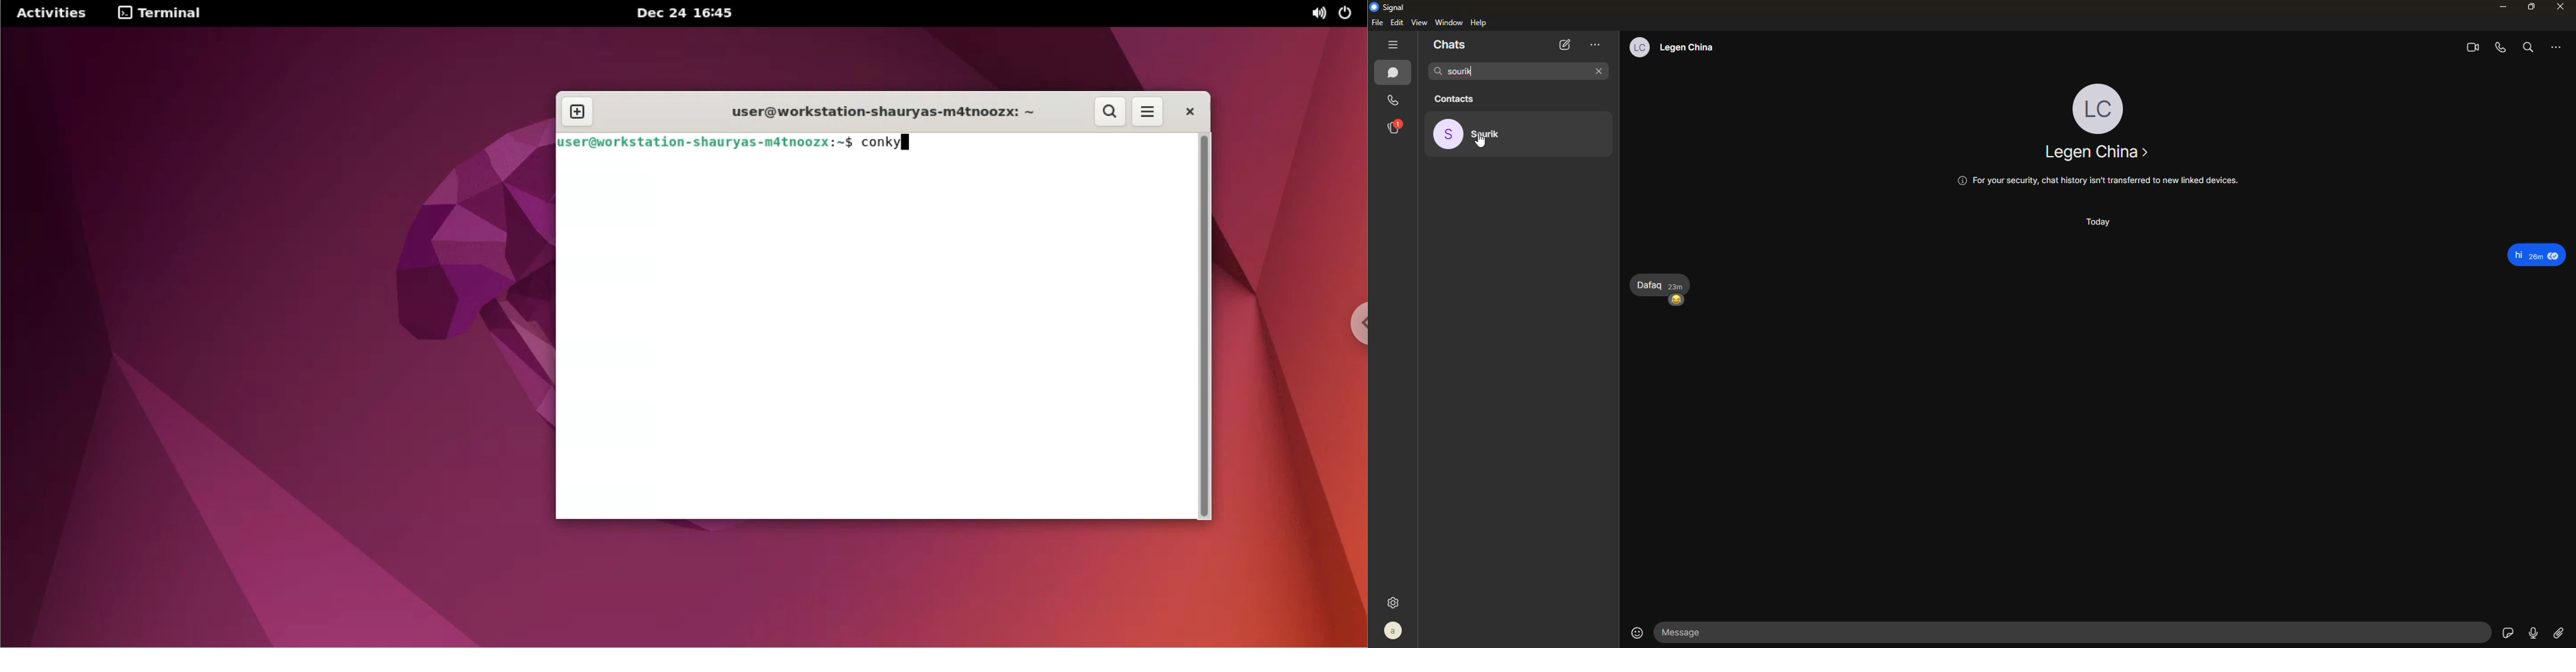  Describe the element at coordinates (1485, 98) in the screenshot. I see `contacts` at that location.